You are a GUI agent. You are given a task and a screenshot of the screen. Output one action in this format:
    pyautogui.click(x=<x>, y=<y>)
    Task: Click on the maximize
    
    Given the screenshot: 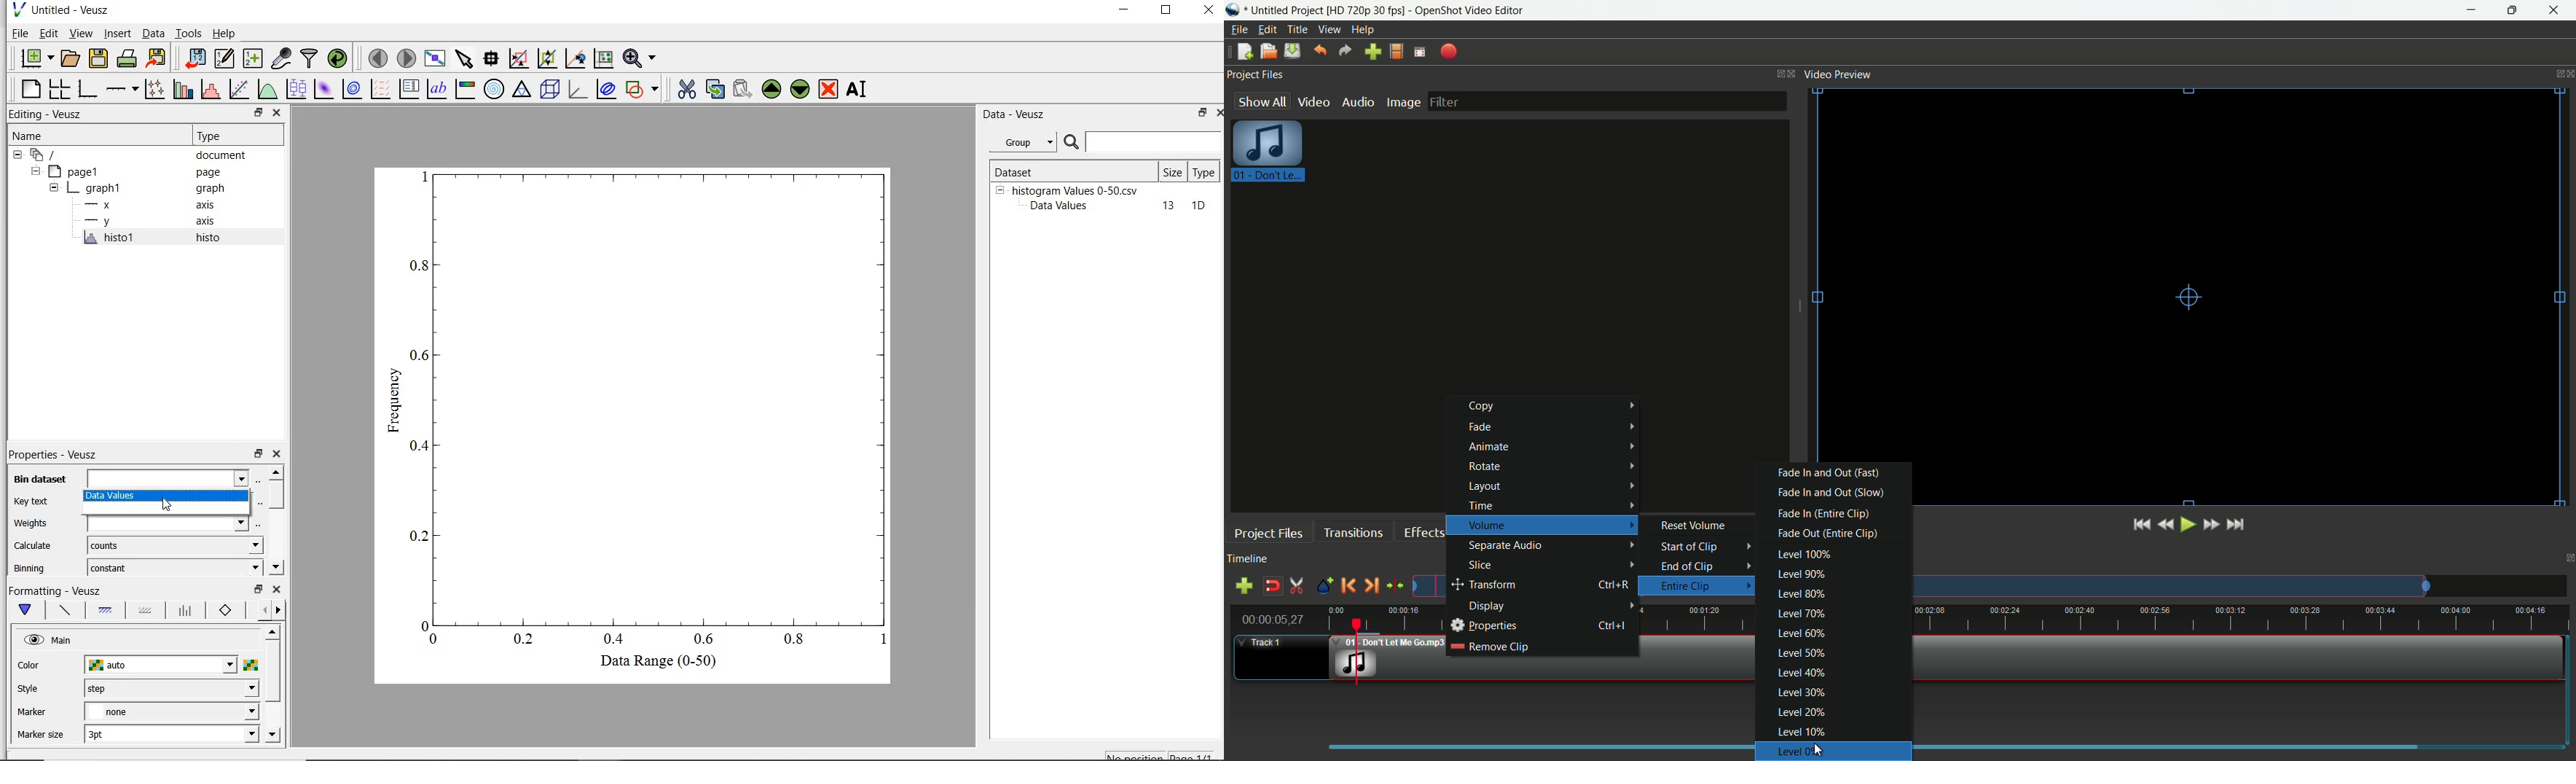 What is the action you would take?
    pyautogui.click(x=2515, y=11)
    